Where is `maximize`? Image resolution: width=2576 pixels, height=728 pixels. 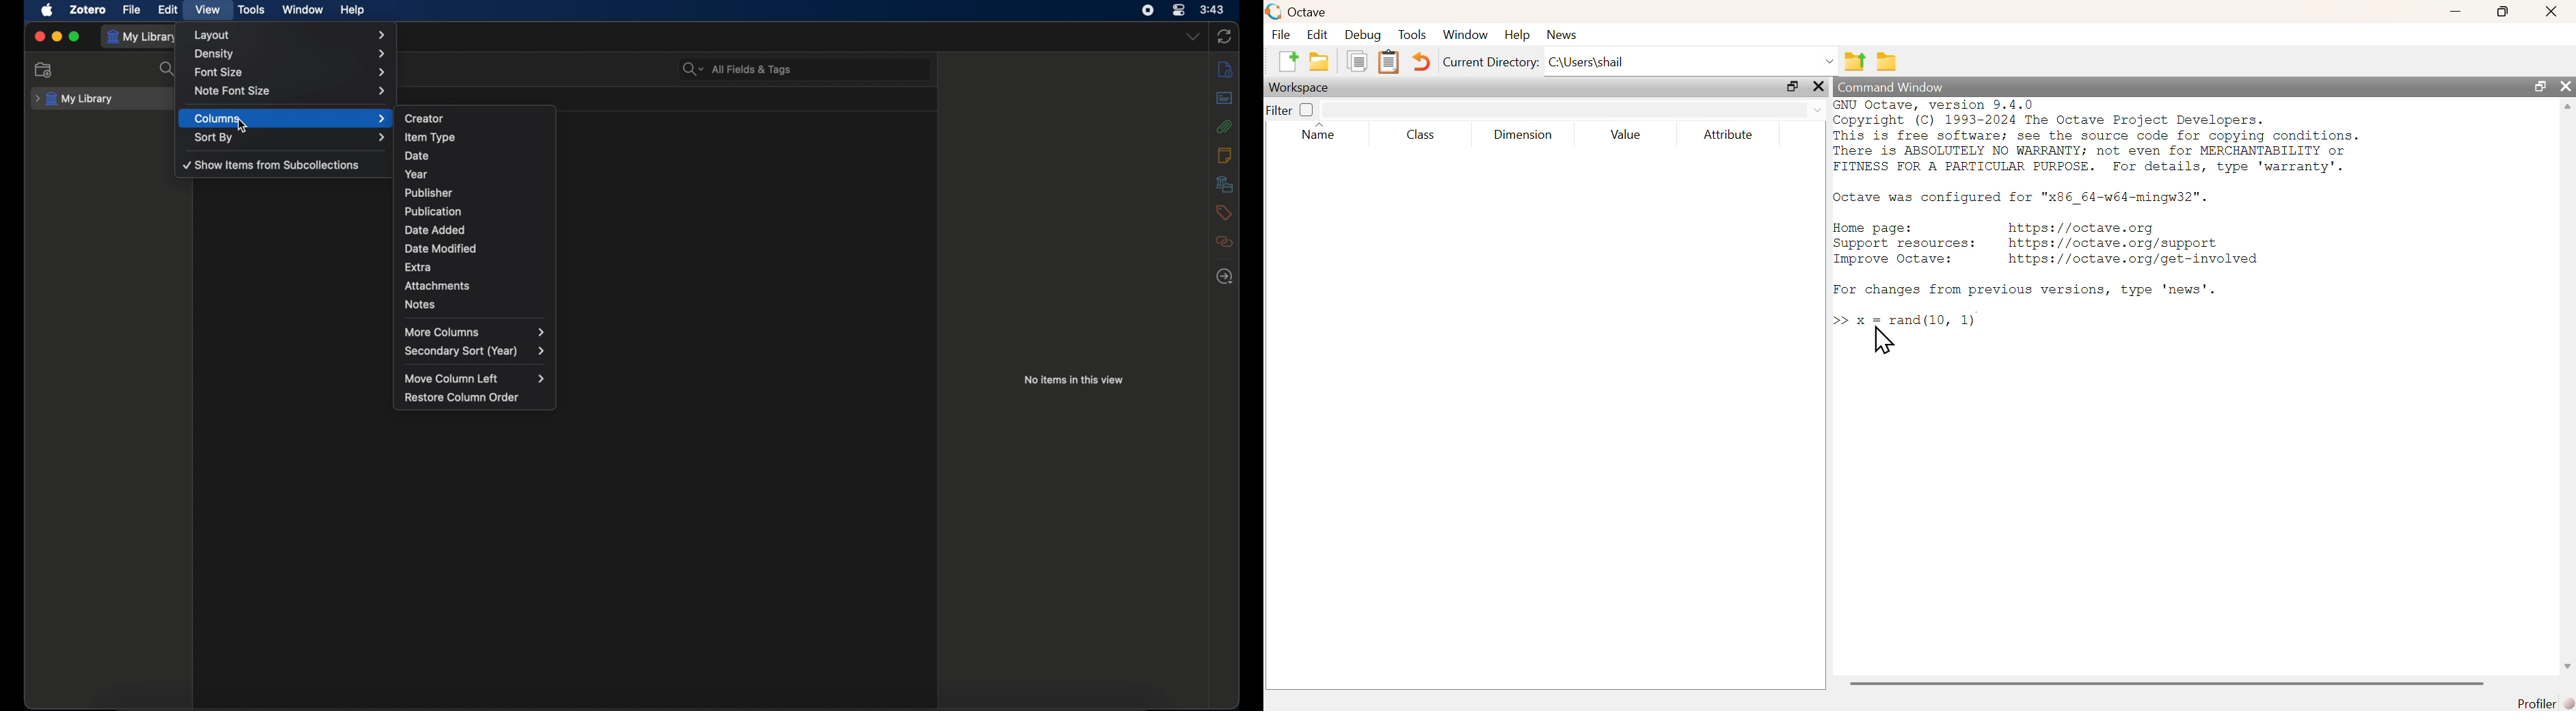 maximize is located at coordinates (2542, 87).